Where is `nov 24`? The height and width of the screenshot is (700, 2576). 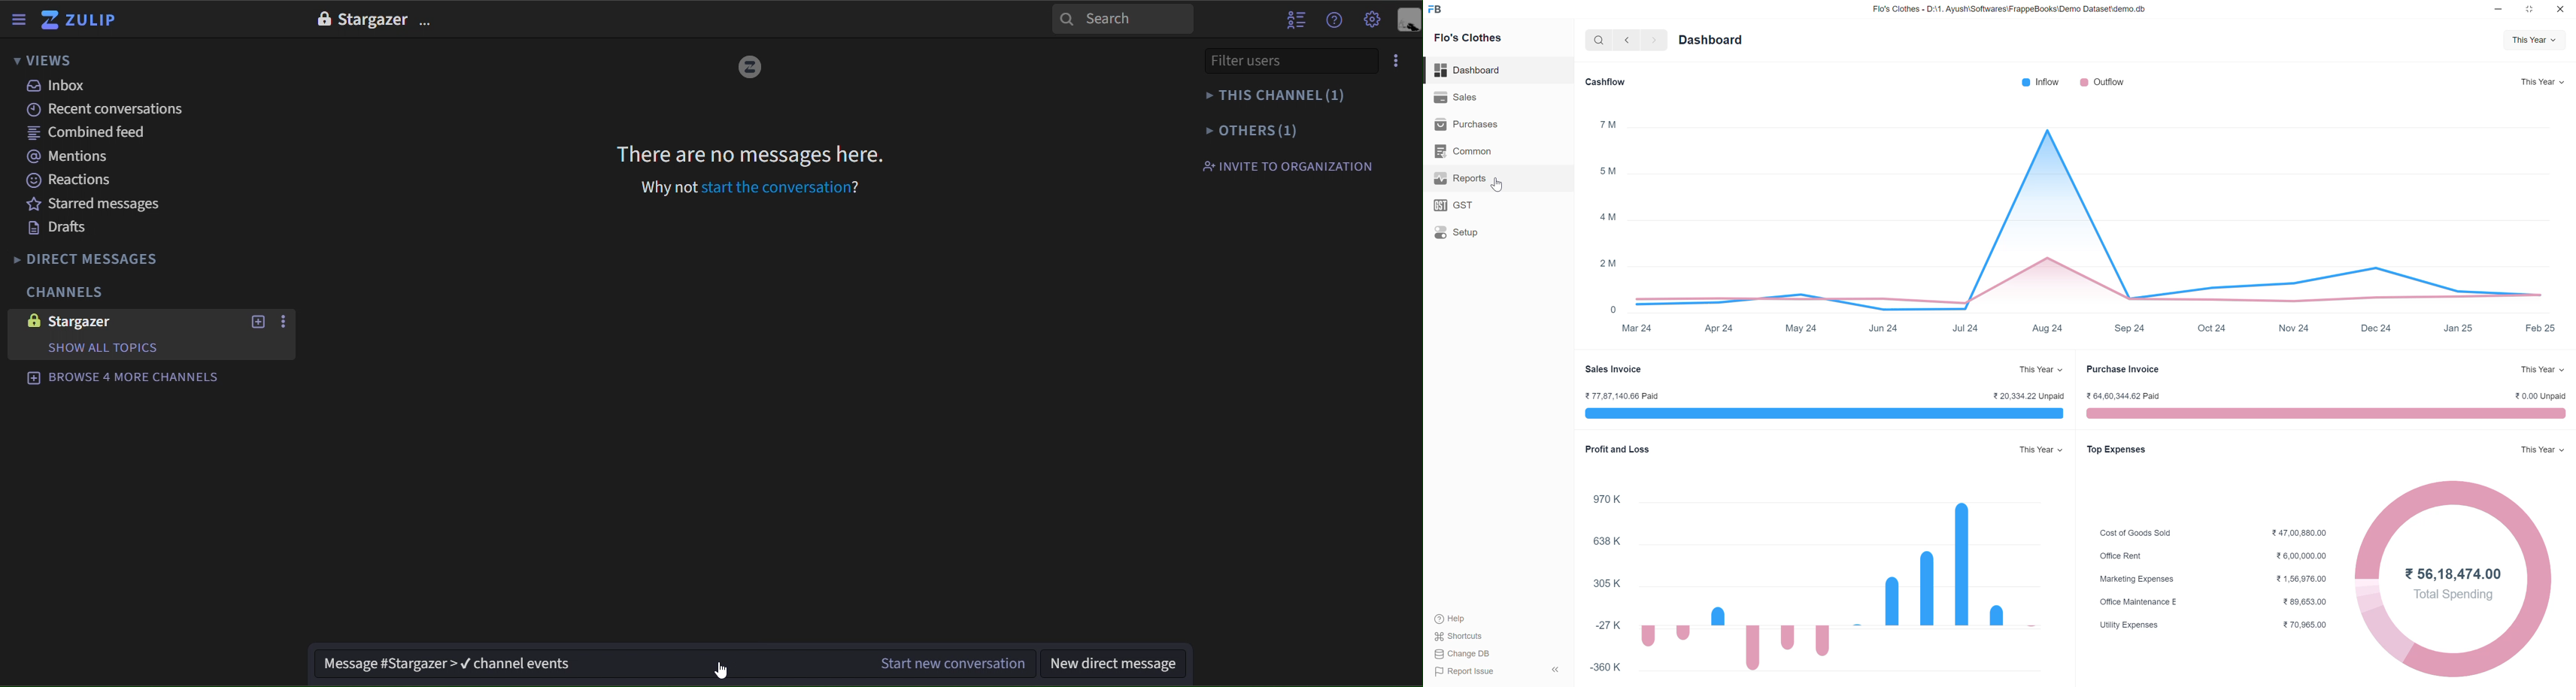 nov 24 is located at coordinates (2294, 328).